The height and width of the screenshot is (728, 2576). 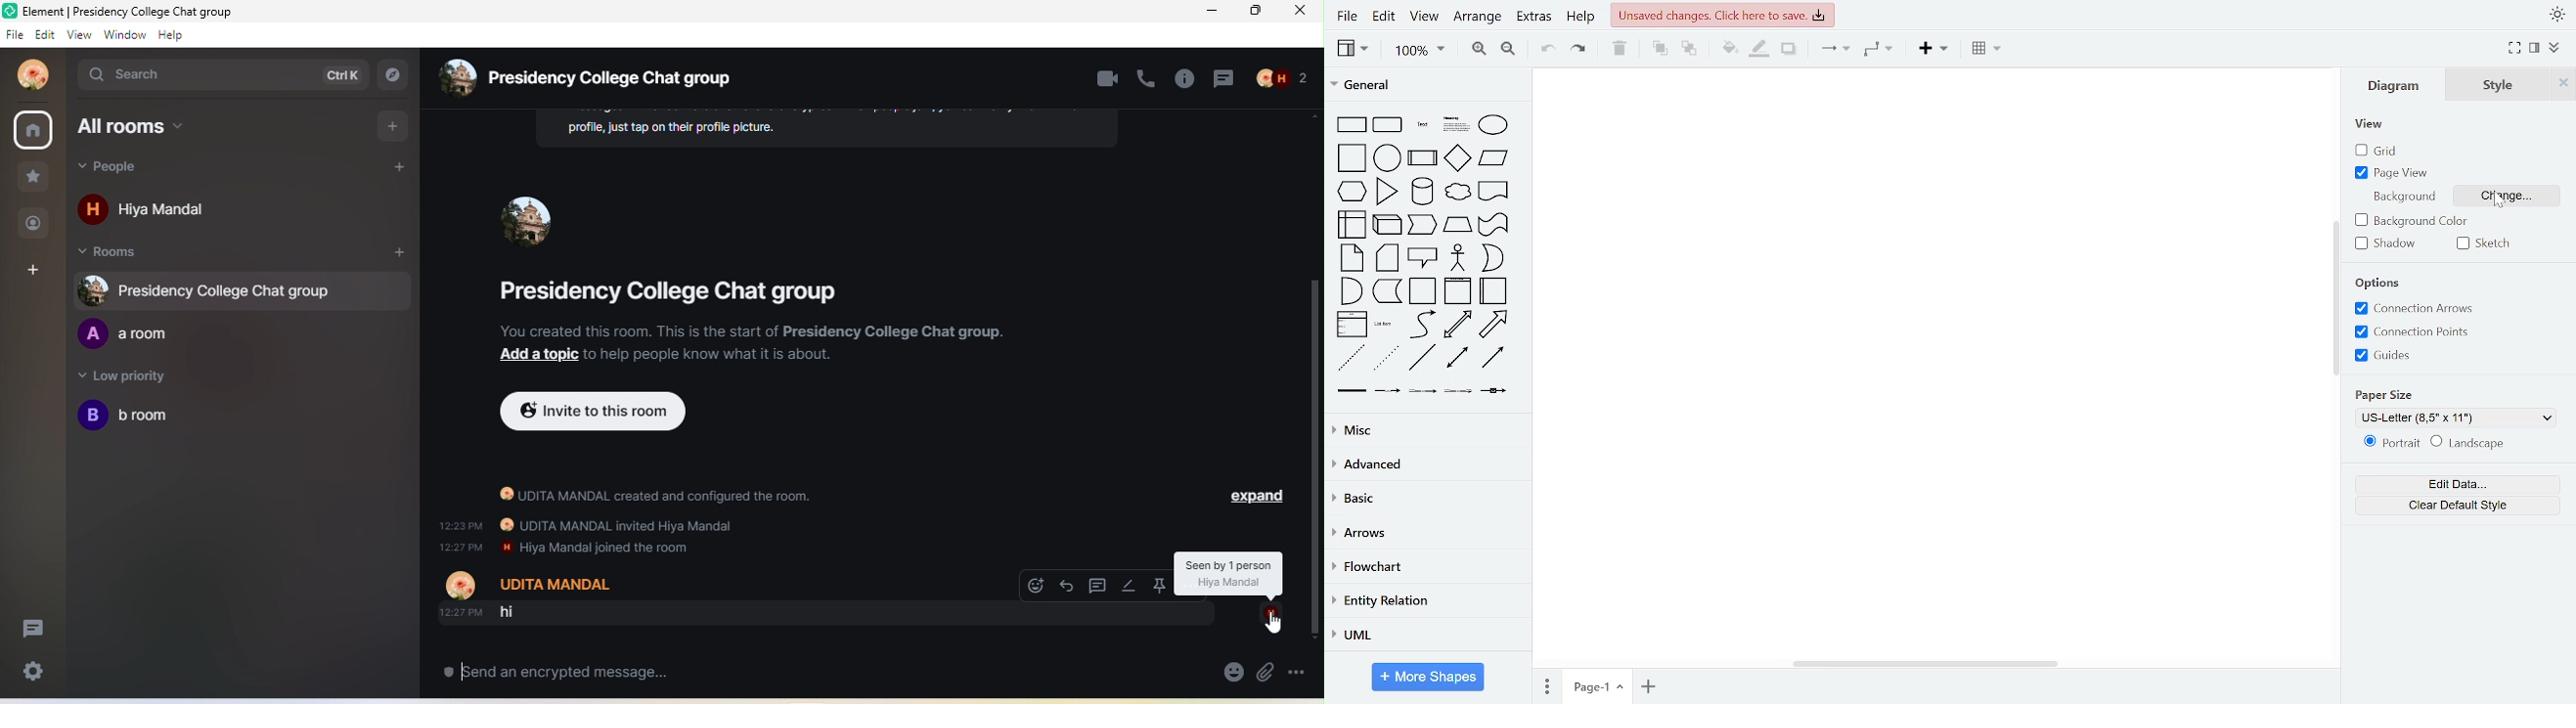 What do you see at coordinates (35, 674) in the screenshot?
I see `settings` at bounding box center [35, 674].